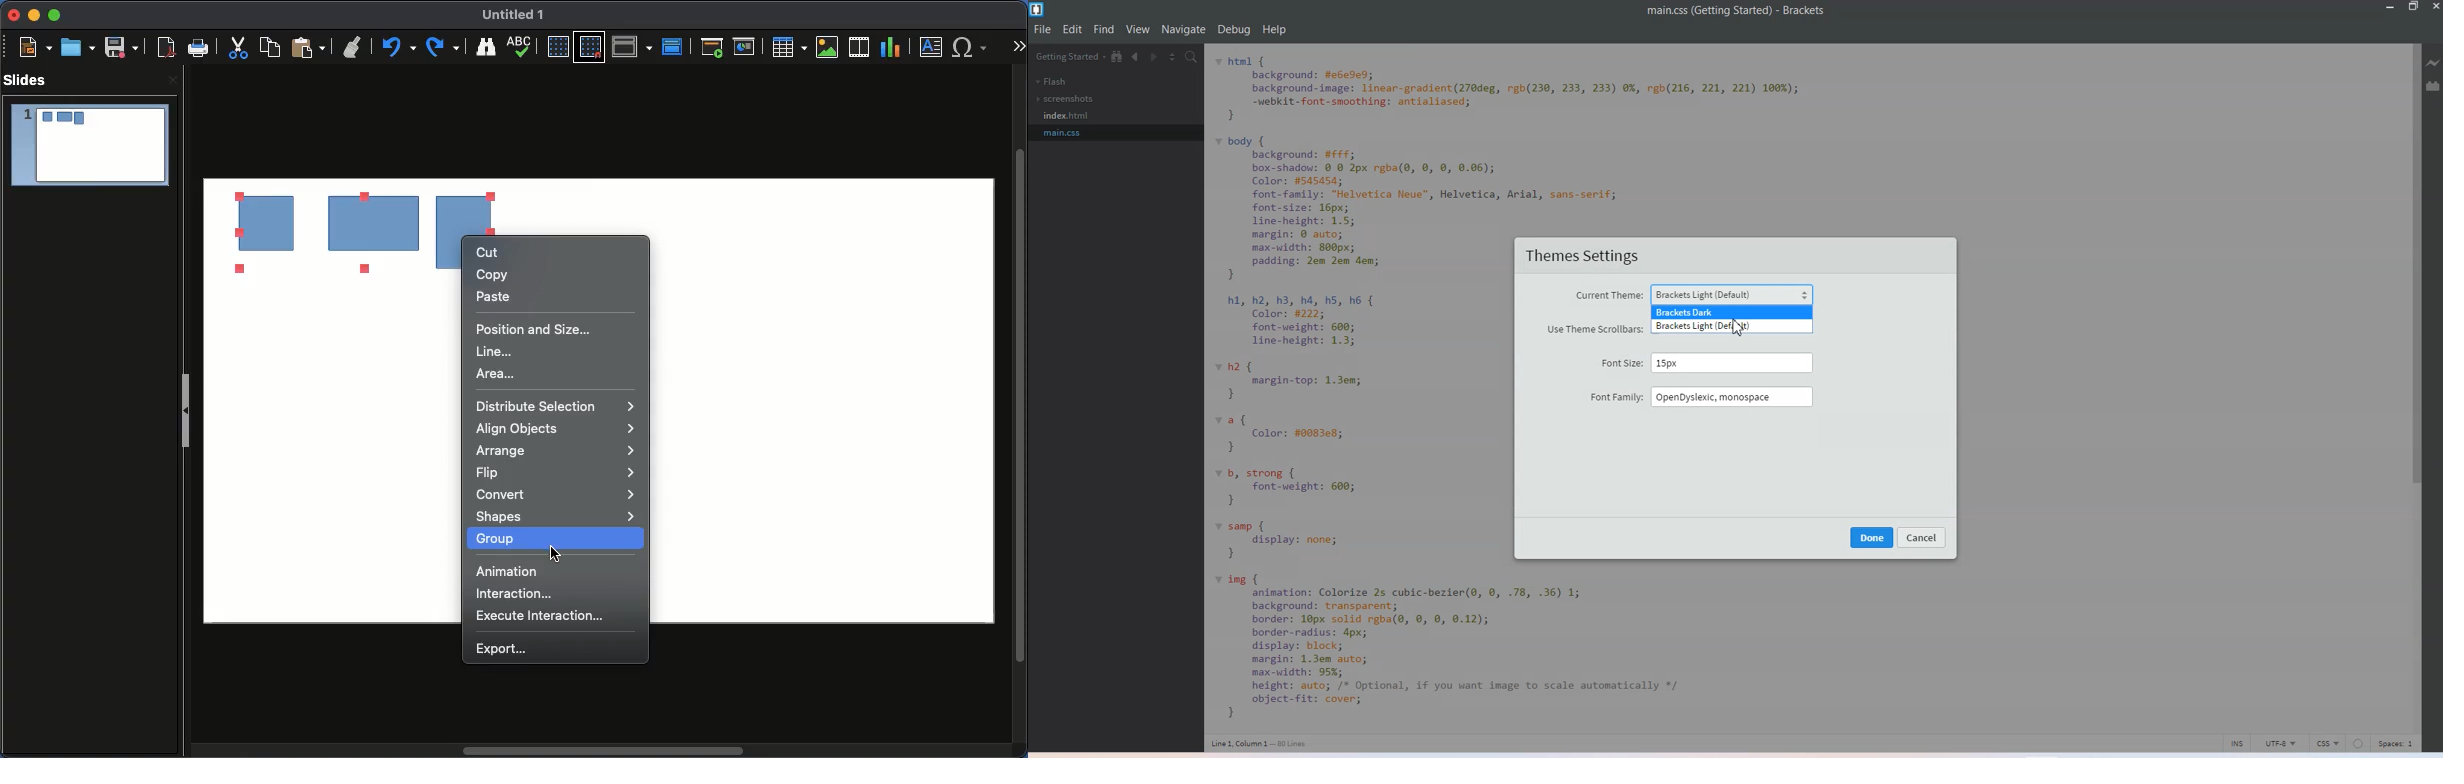  Describe the element at coordinates (557, 496) in the screenshot. I see `Convert` at that location.